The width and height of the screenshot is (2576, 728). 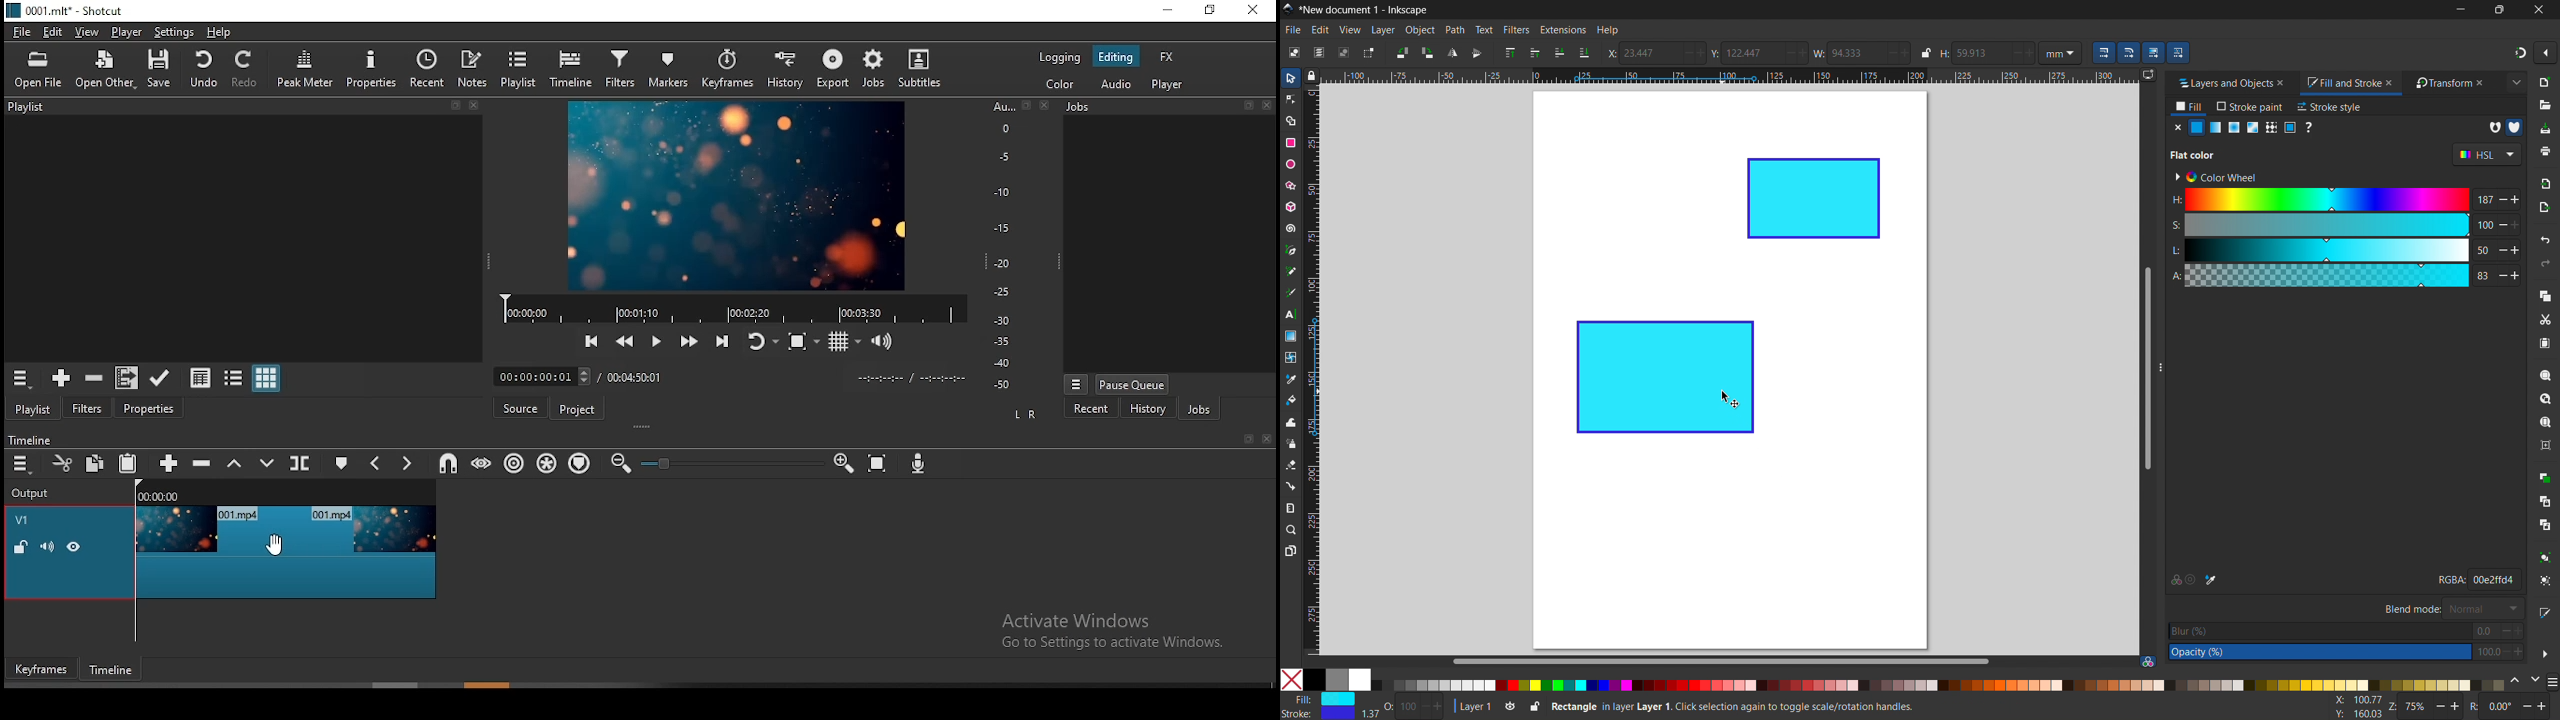 What do you see at coordinates (911, 377) in the screenshot?
I see `timer format` at bounding box center [911, 377].